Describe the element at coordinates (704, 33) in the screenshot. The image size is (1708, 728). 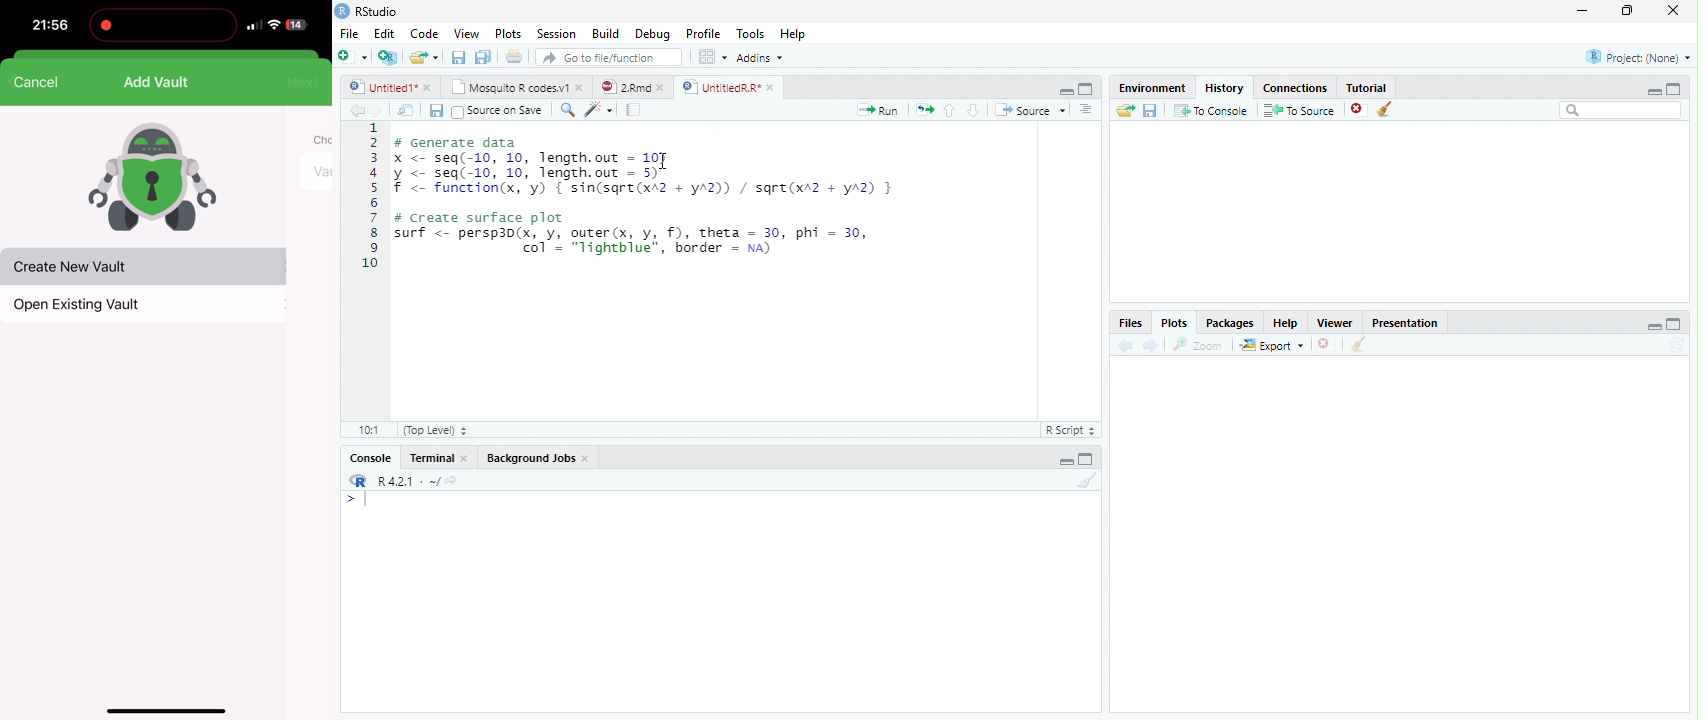
I see `Profile` at that location.